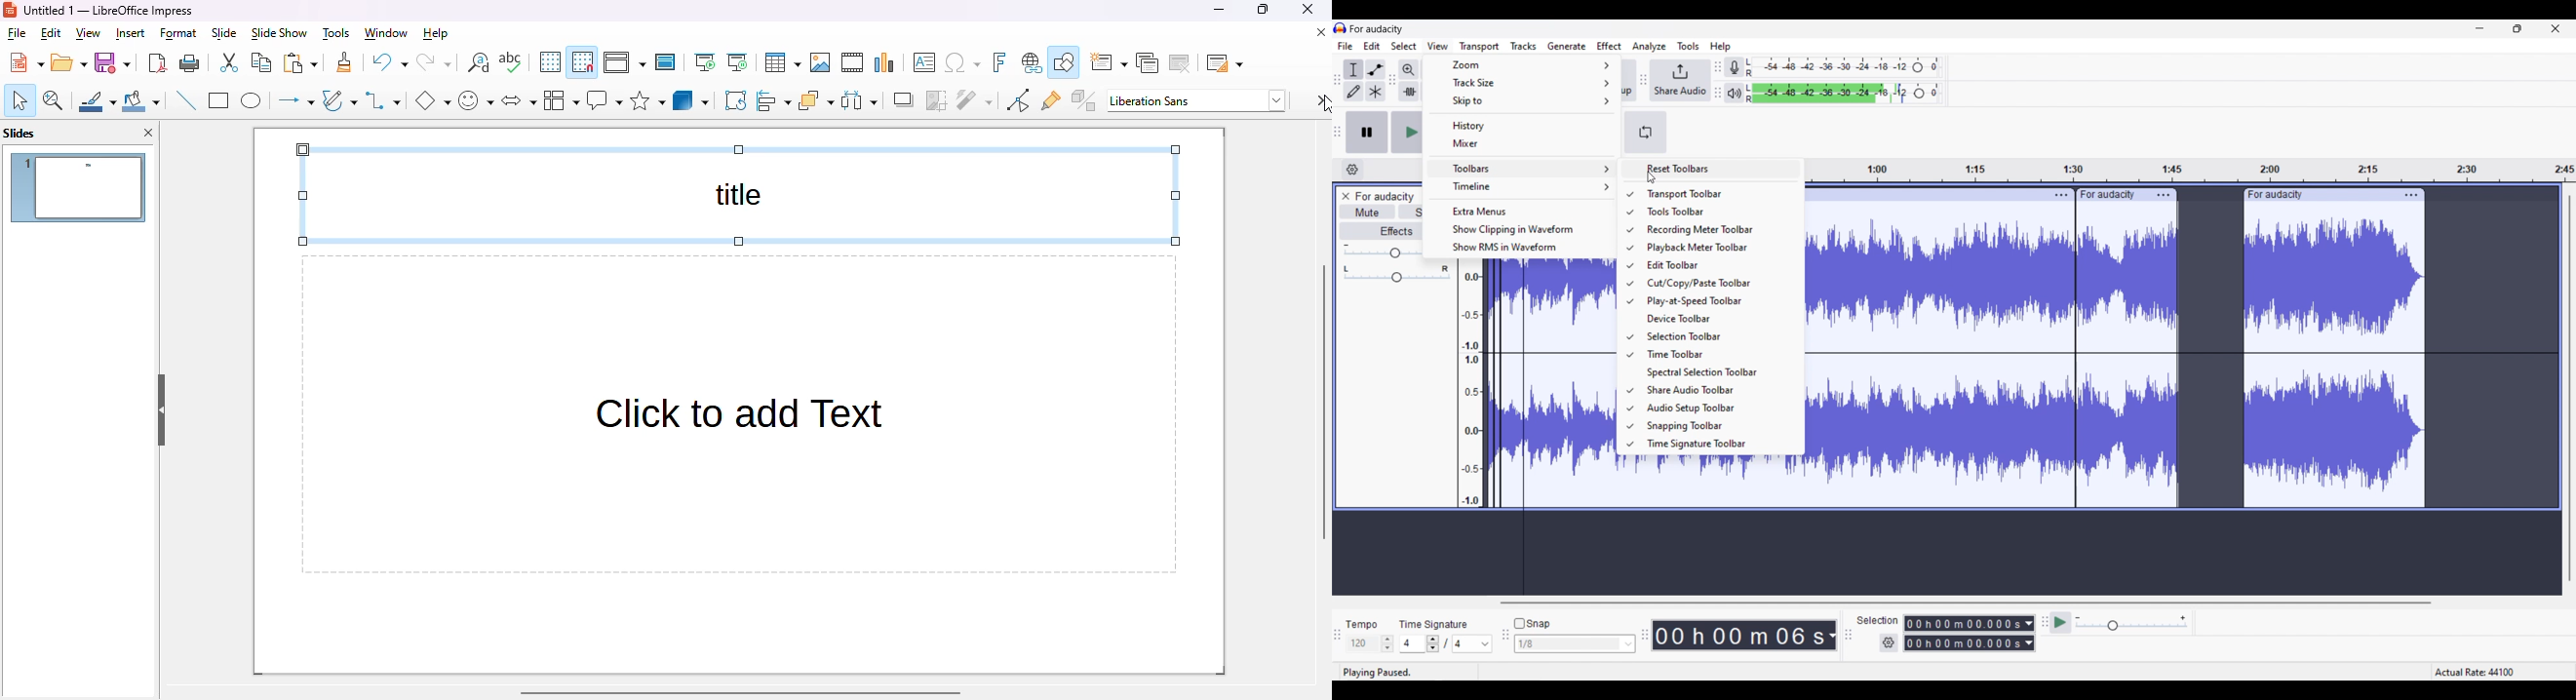 This screenshot has width=2576, height=700. I want to click on toggle extrusion, so click(1084, 99).